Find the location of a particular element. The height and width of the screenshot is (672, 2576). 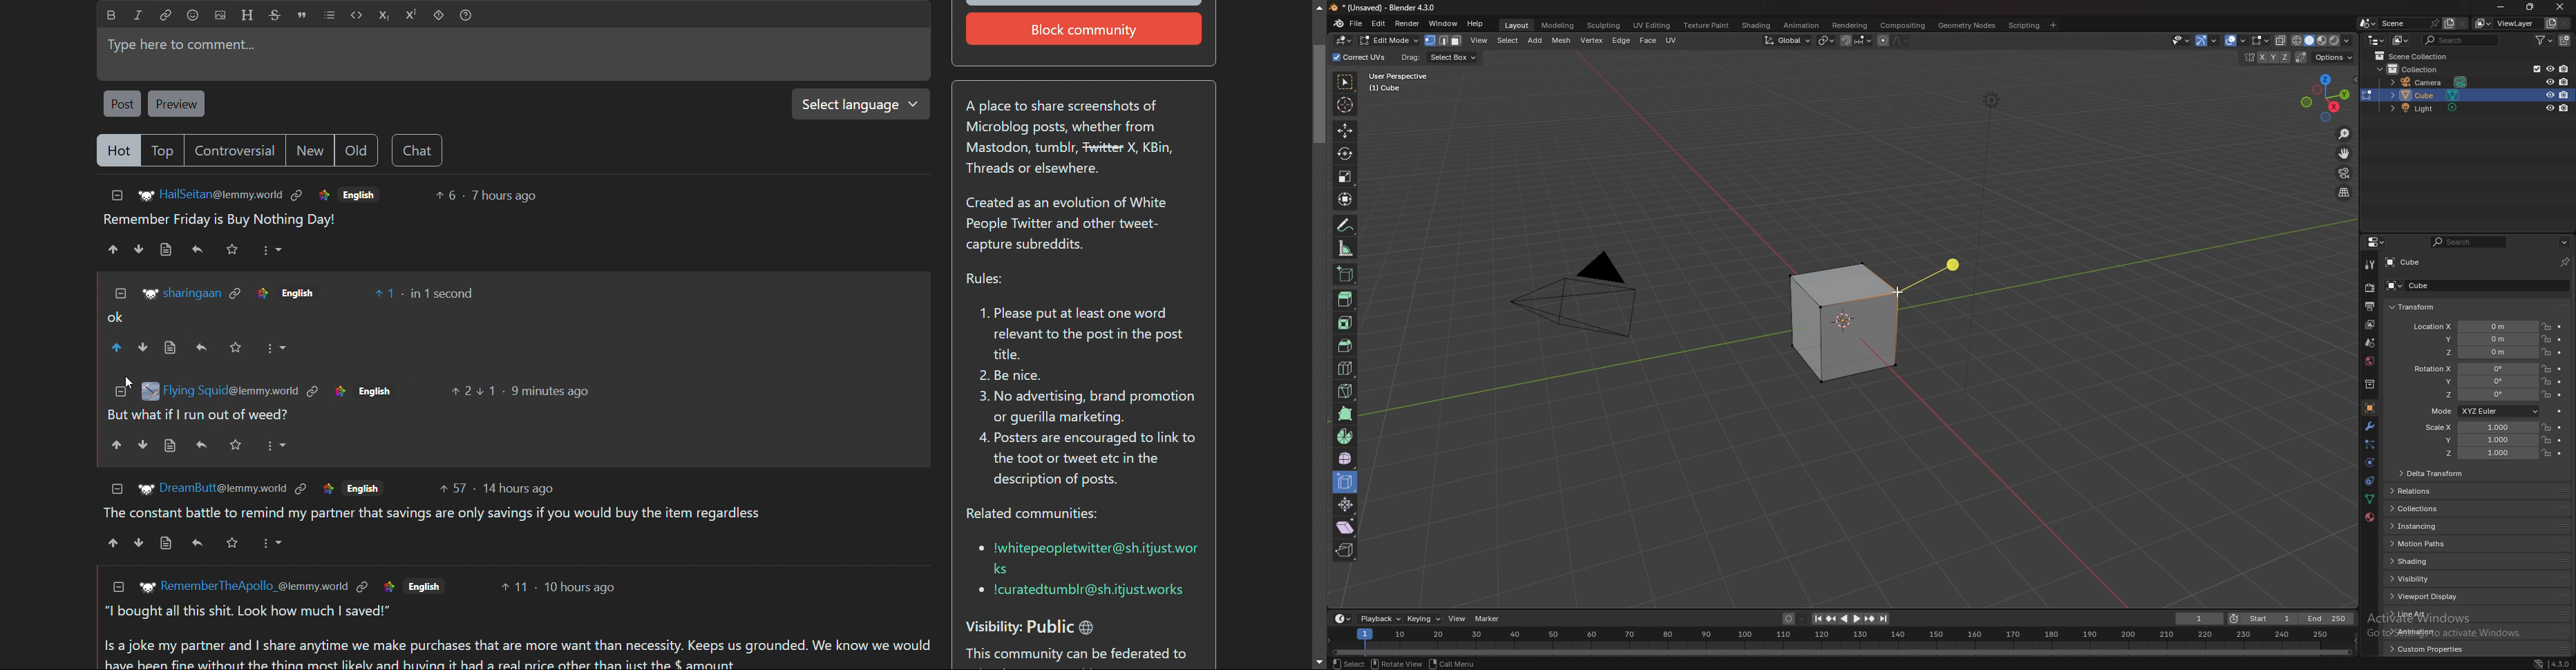

lock is located at coordinates (2546, 369).